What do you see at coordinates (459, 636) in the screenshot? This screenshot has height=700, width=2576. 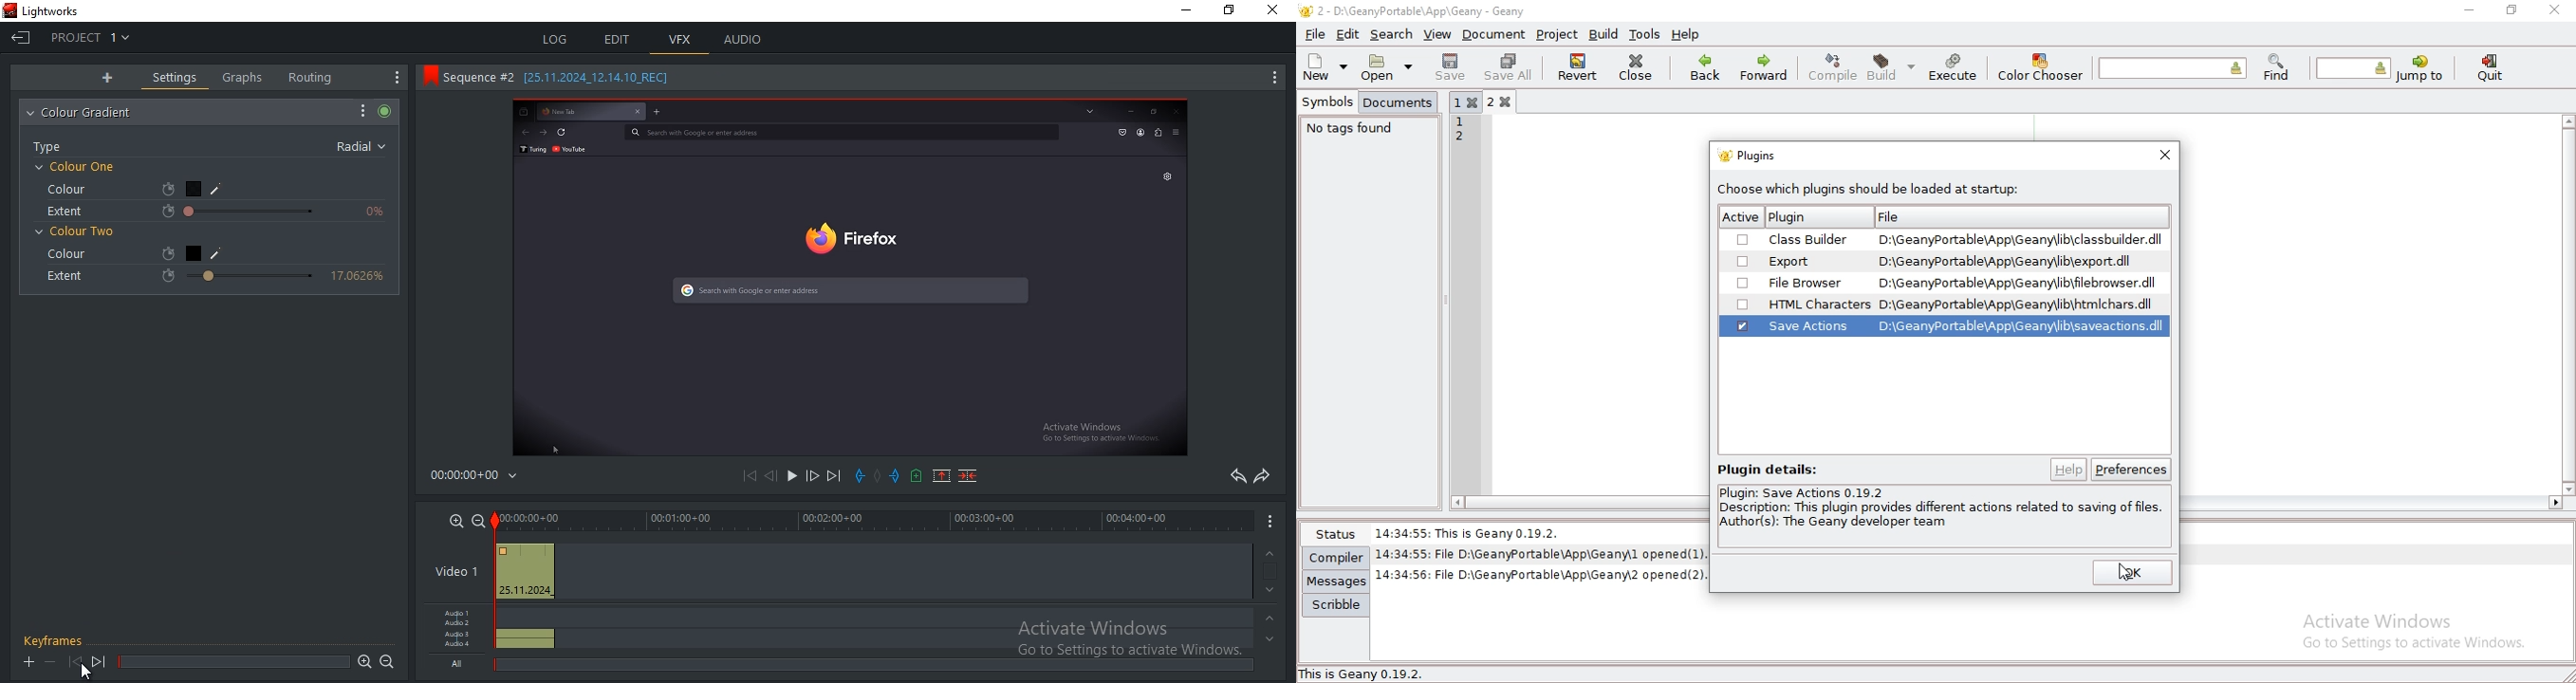 I see `Audio 3` at bounding box center [459, 636].